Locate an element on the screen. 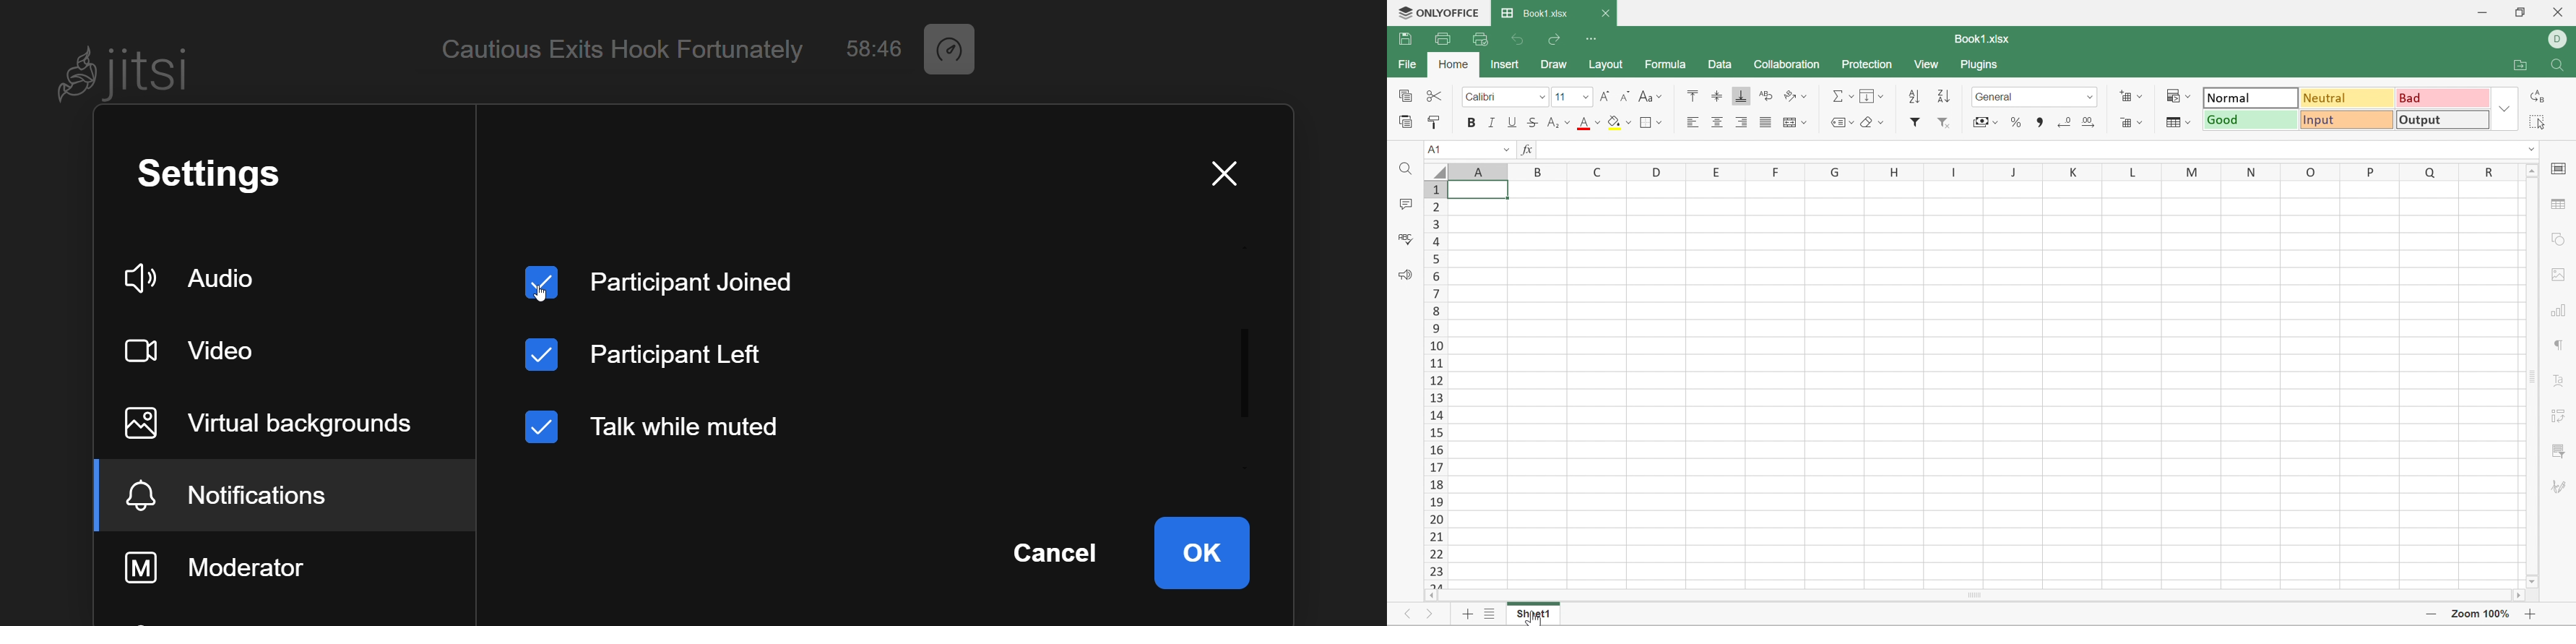 The height and width of the screenshot is (644, 2576). 15 is located at coordinates (1438, 434).